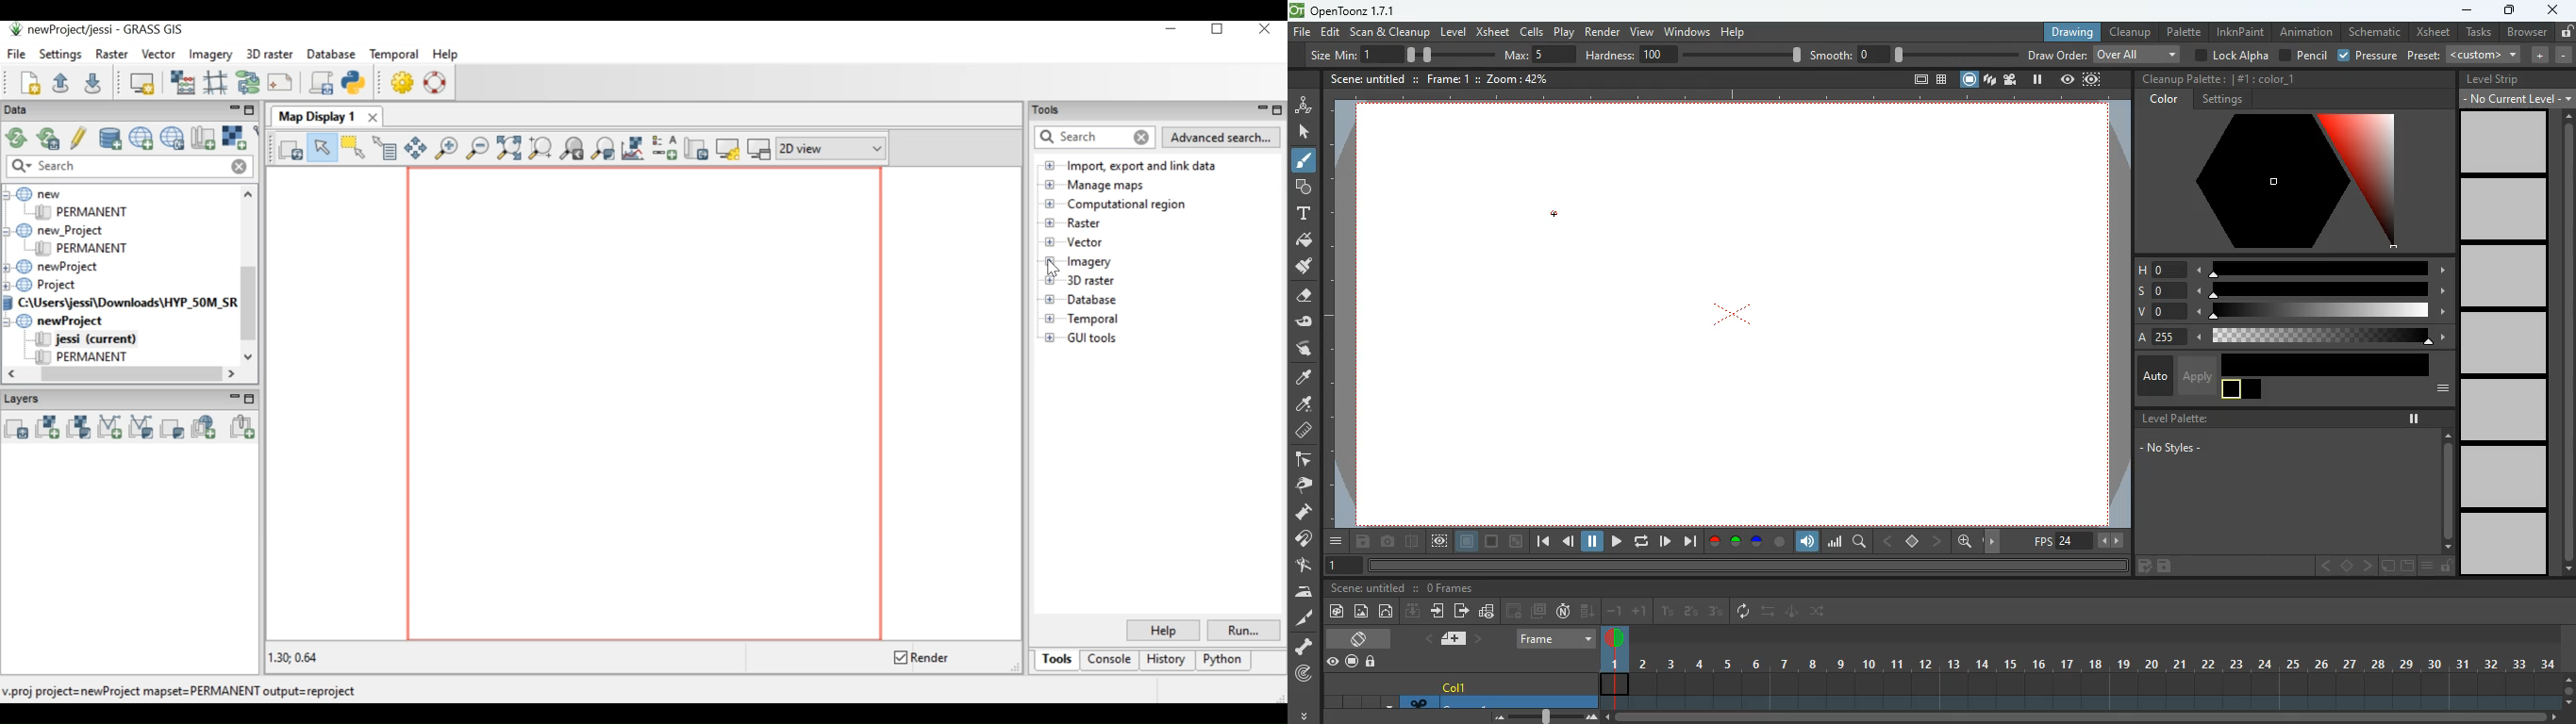 The height and width of the screenshot is (728, 2576). What do you see at coordinates (1305, 161) in the screenshot?
I see `brush` at bounding box center [1305, 161].